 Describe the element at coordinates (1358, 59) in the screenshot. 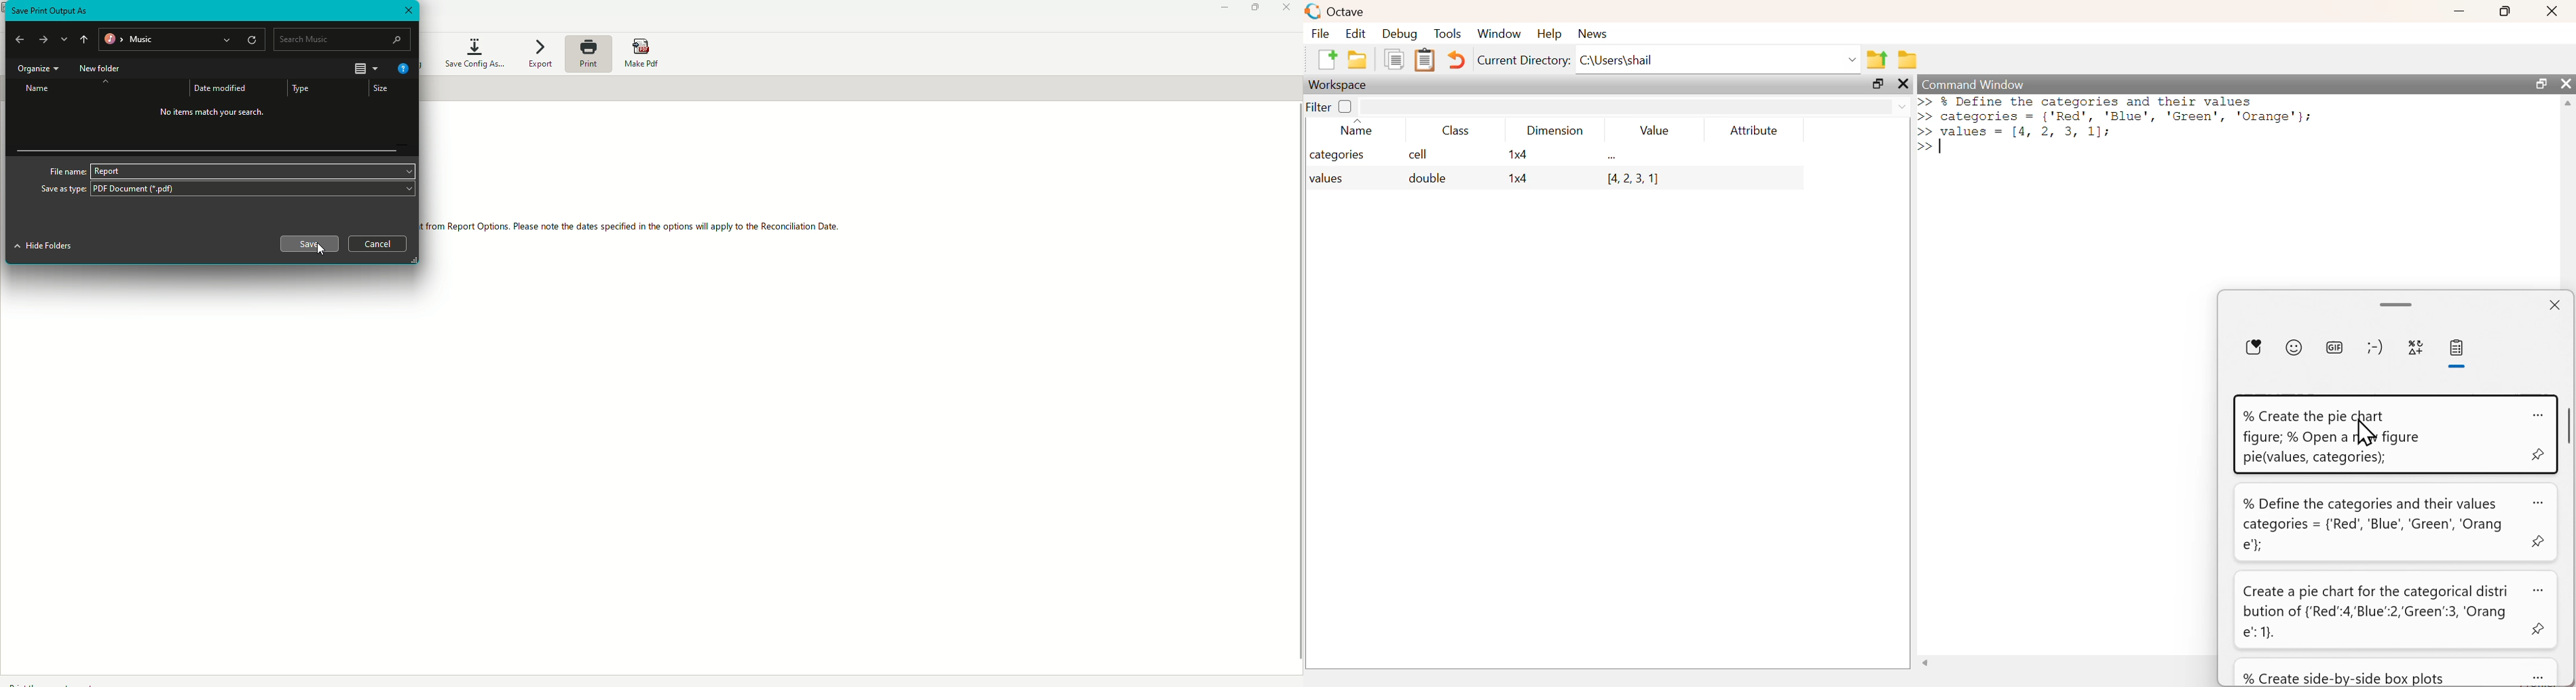

I see `New folder` at that location.